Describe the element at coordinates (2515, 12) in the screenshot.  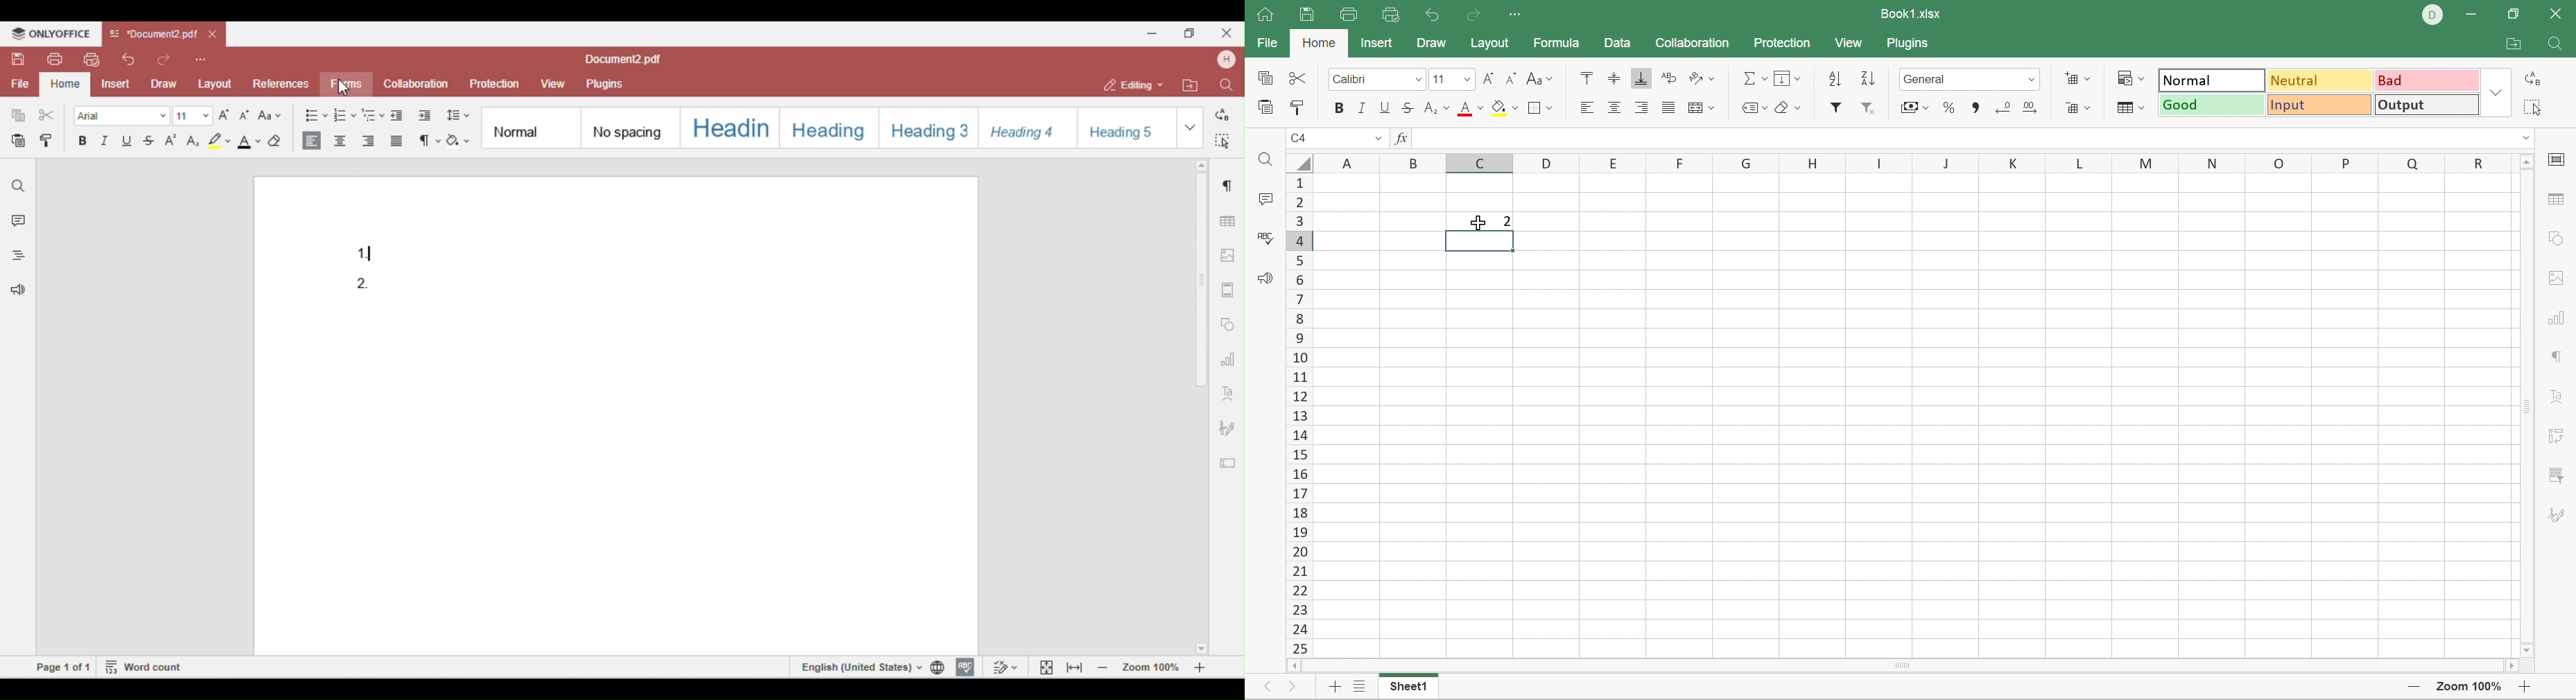
I see `Restore Down` at that location.